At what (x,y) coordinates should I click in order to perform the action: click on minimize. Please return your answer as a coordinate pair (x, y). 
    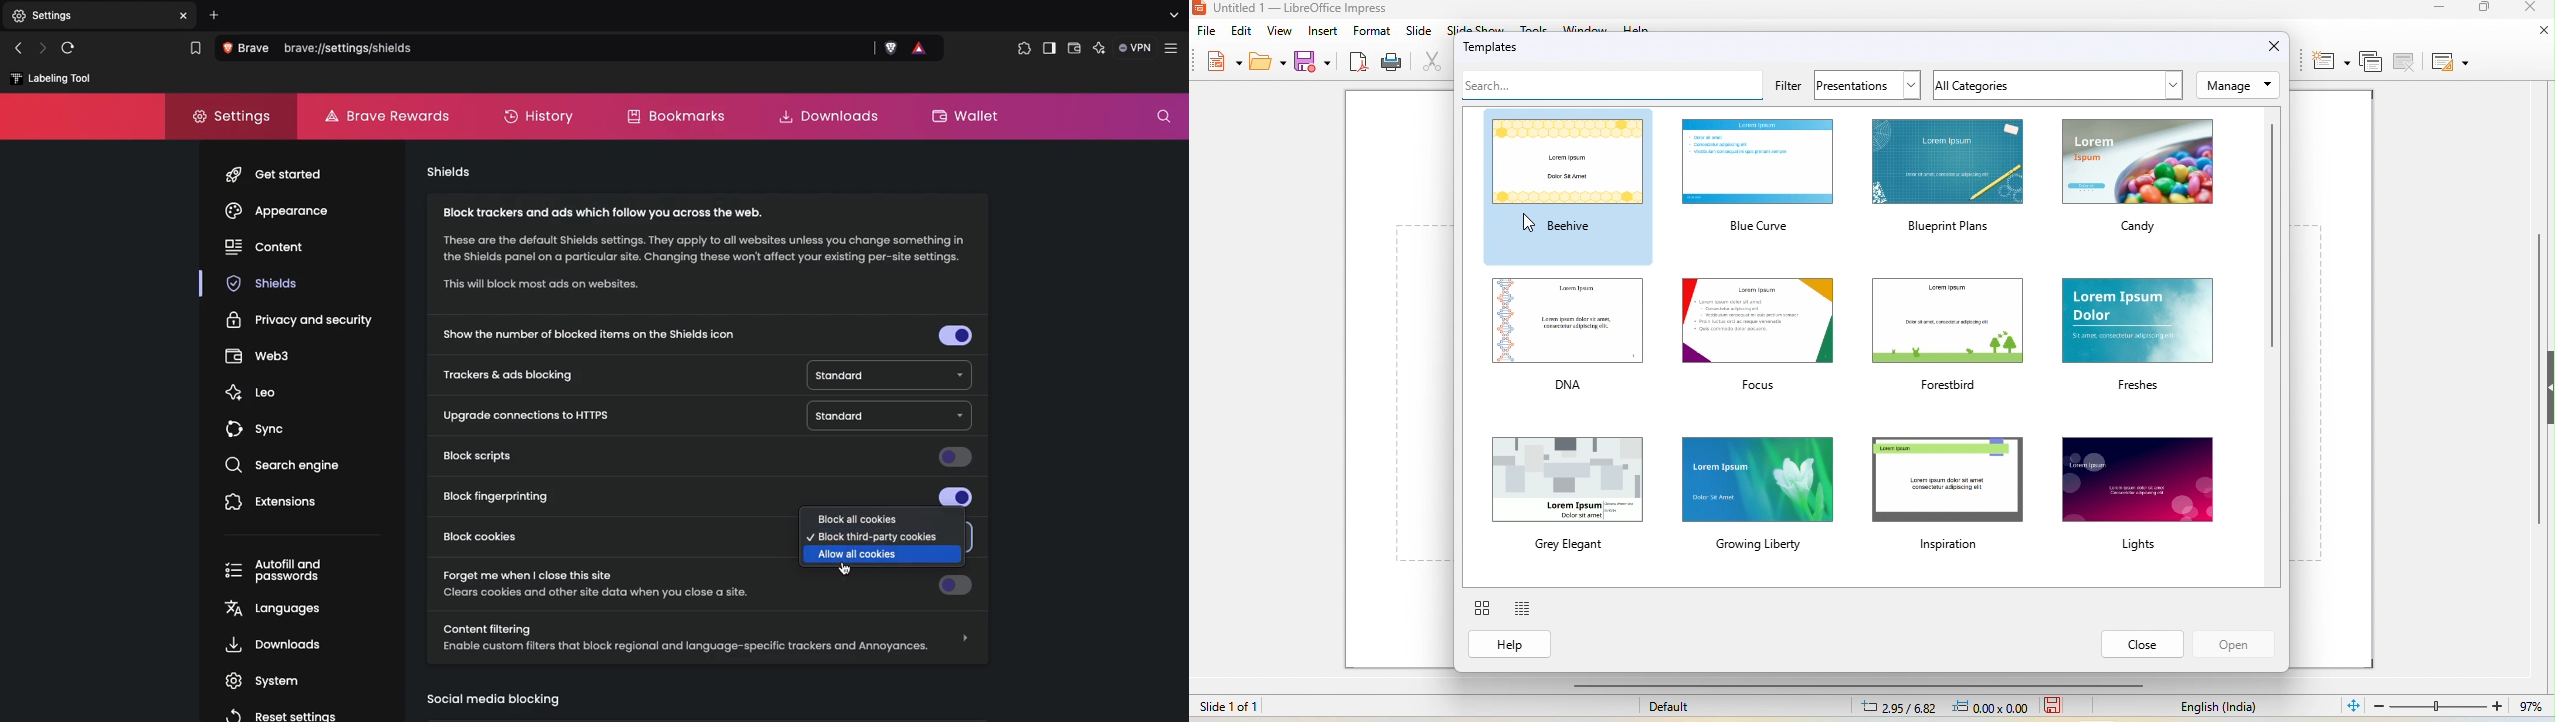
    Looking at the image, I should click on (2434, 10).